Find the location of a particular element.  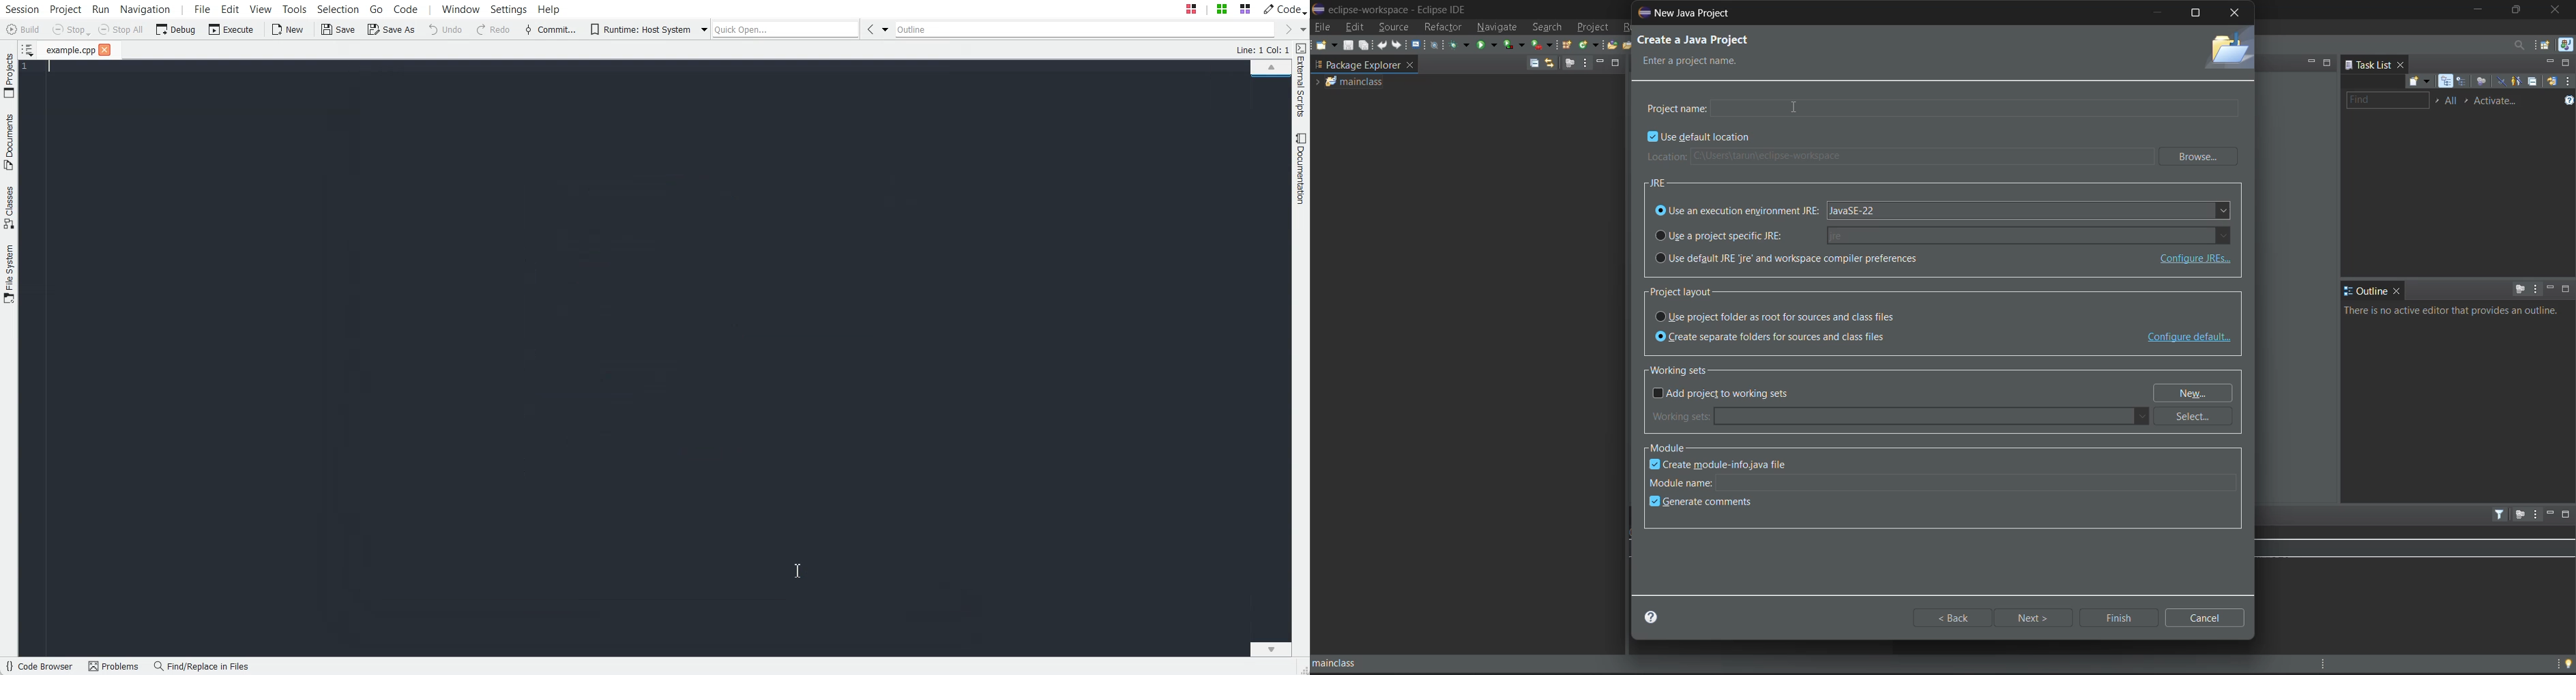

close is located at coordinates (2401, 64).